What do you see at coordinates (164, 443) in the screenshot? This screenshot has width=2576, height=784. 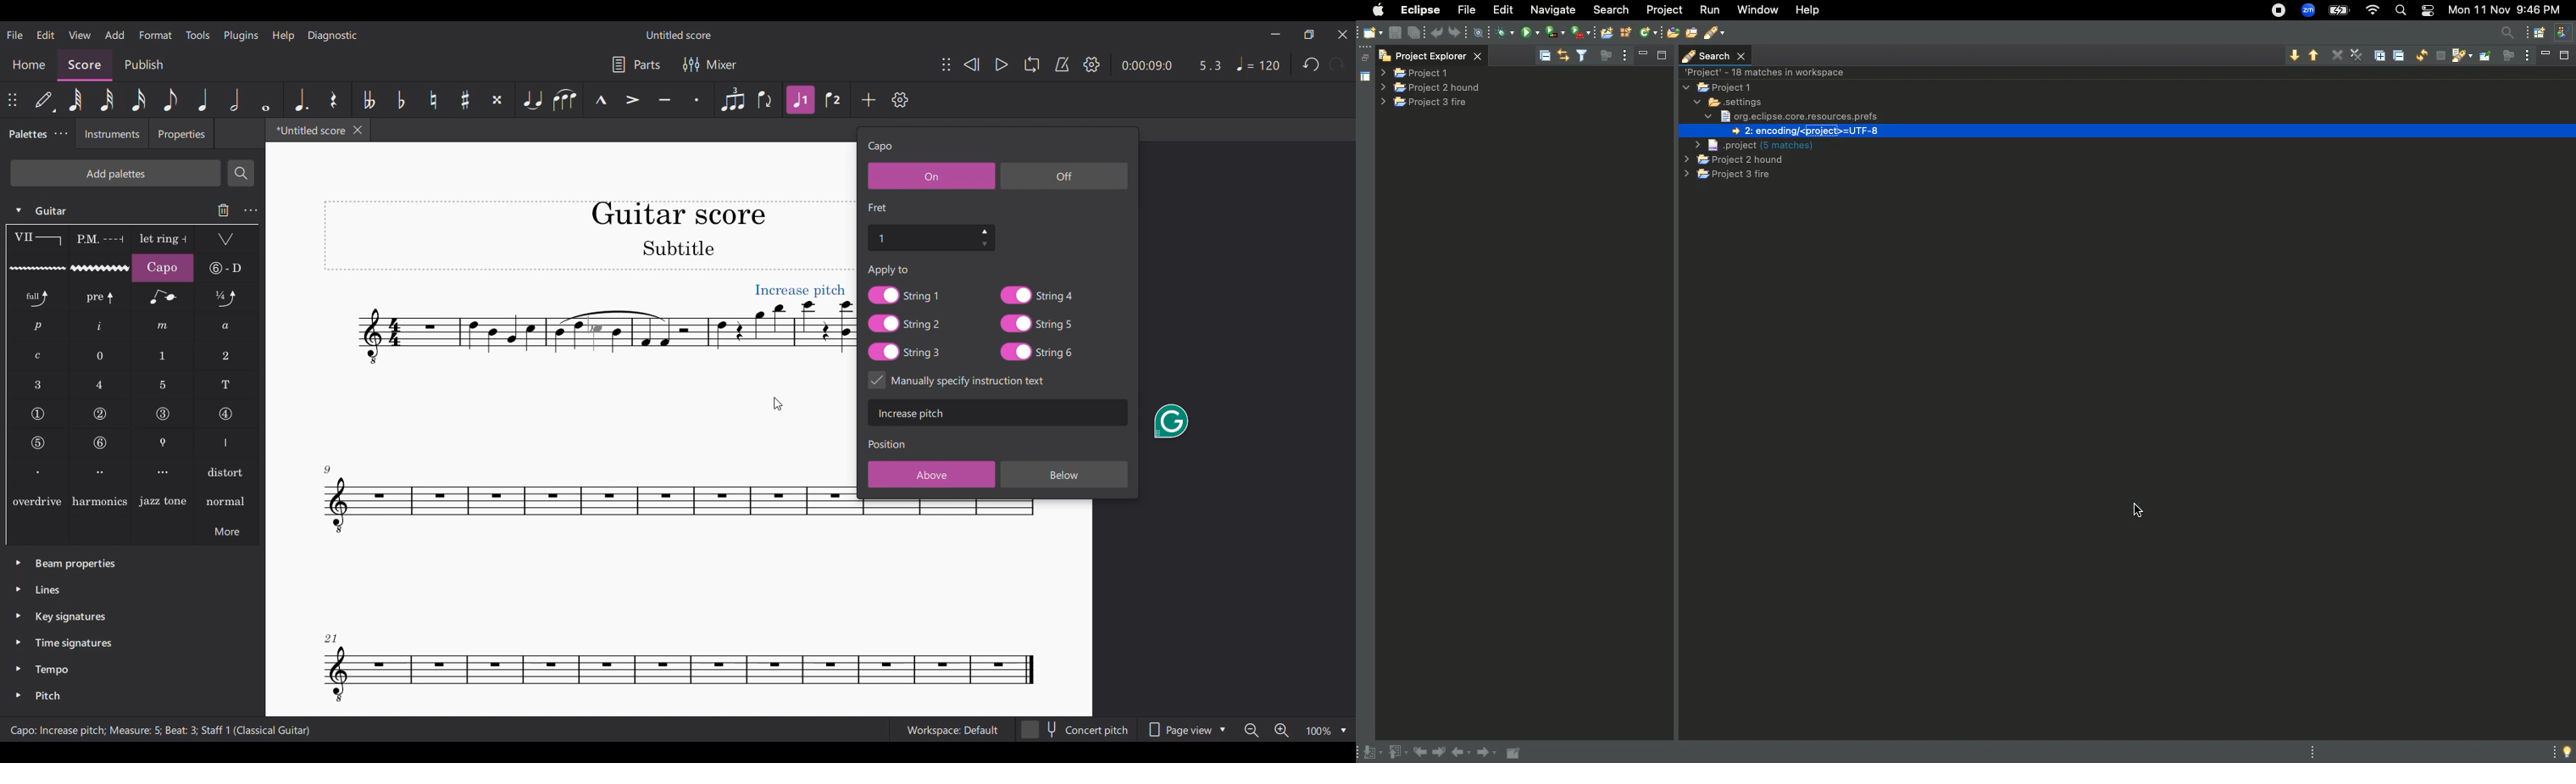 I see `Thumb position` at bounding box center [164, 443].